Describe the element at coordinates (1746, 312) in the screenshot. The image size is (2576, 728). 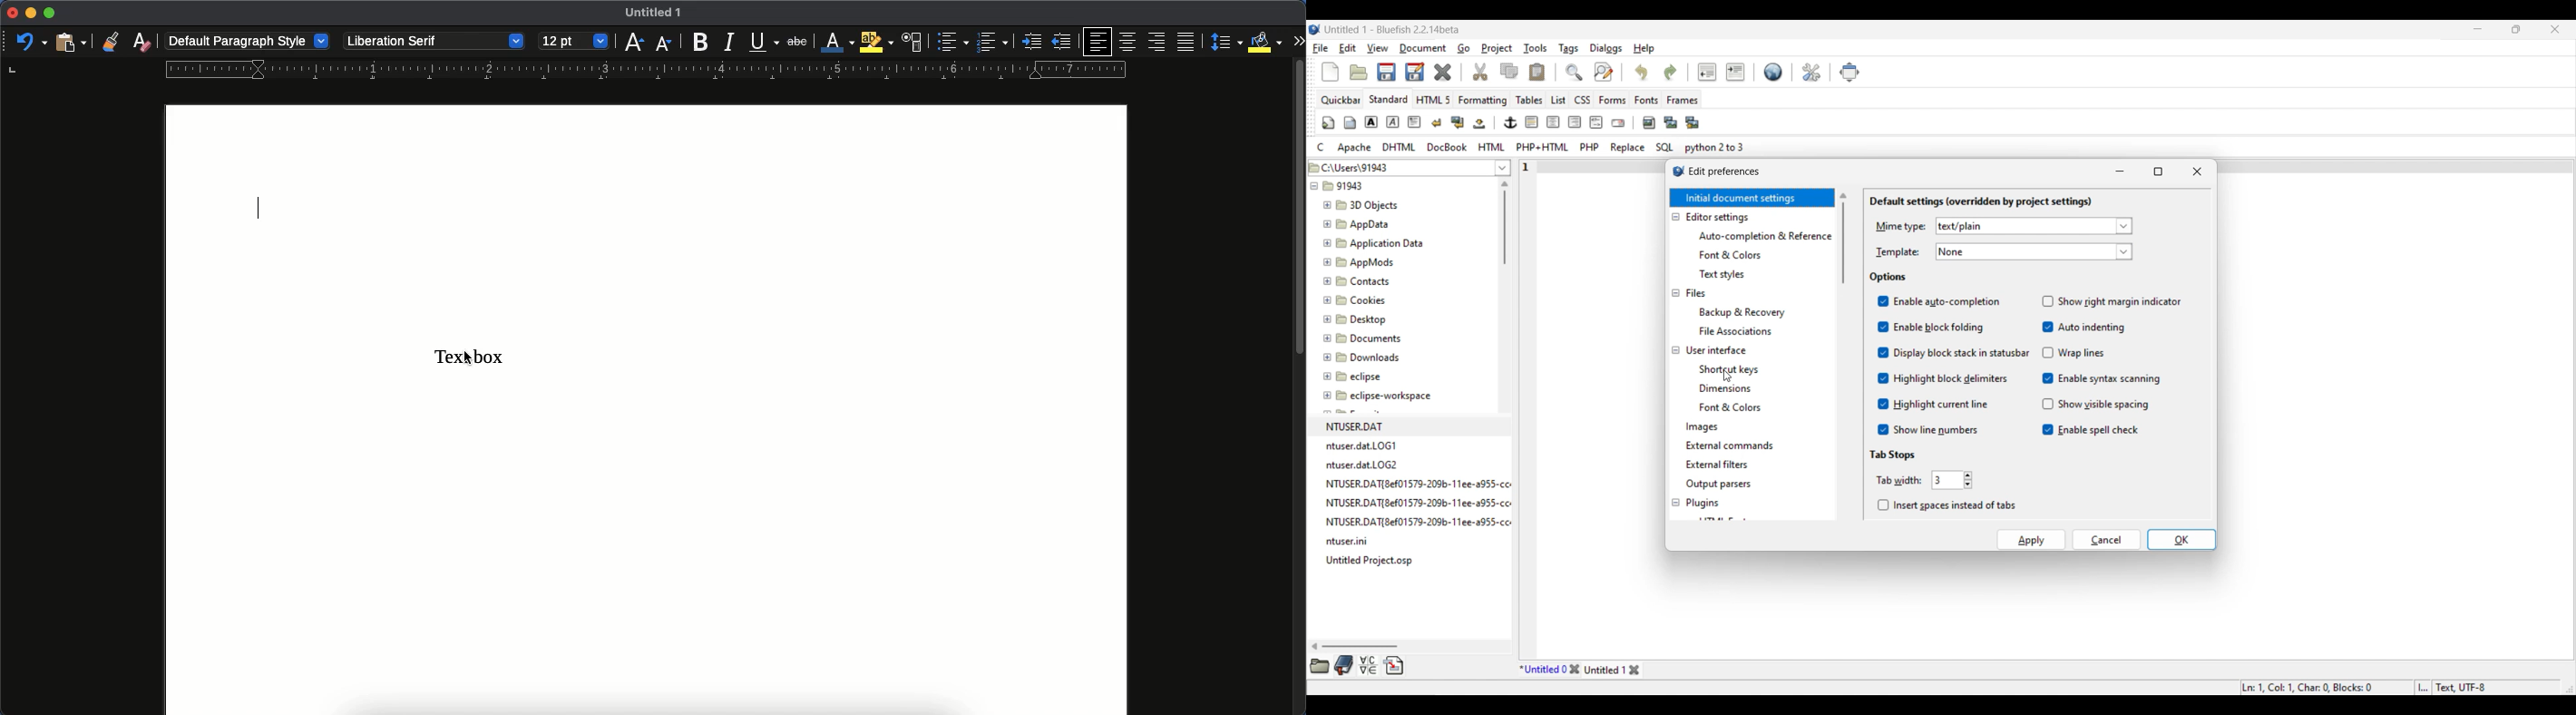
I see `Backup & Recovery` at that location.